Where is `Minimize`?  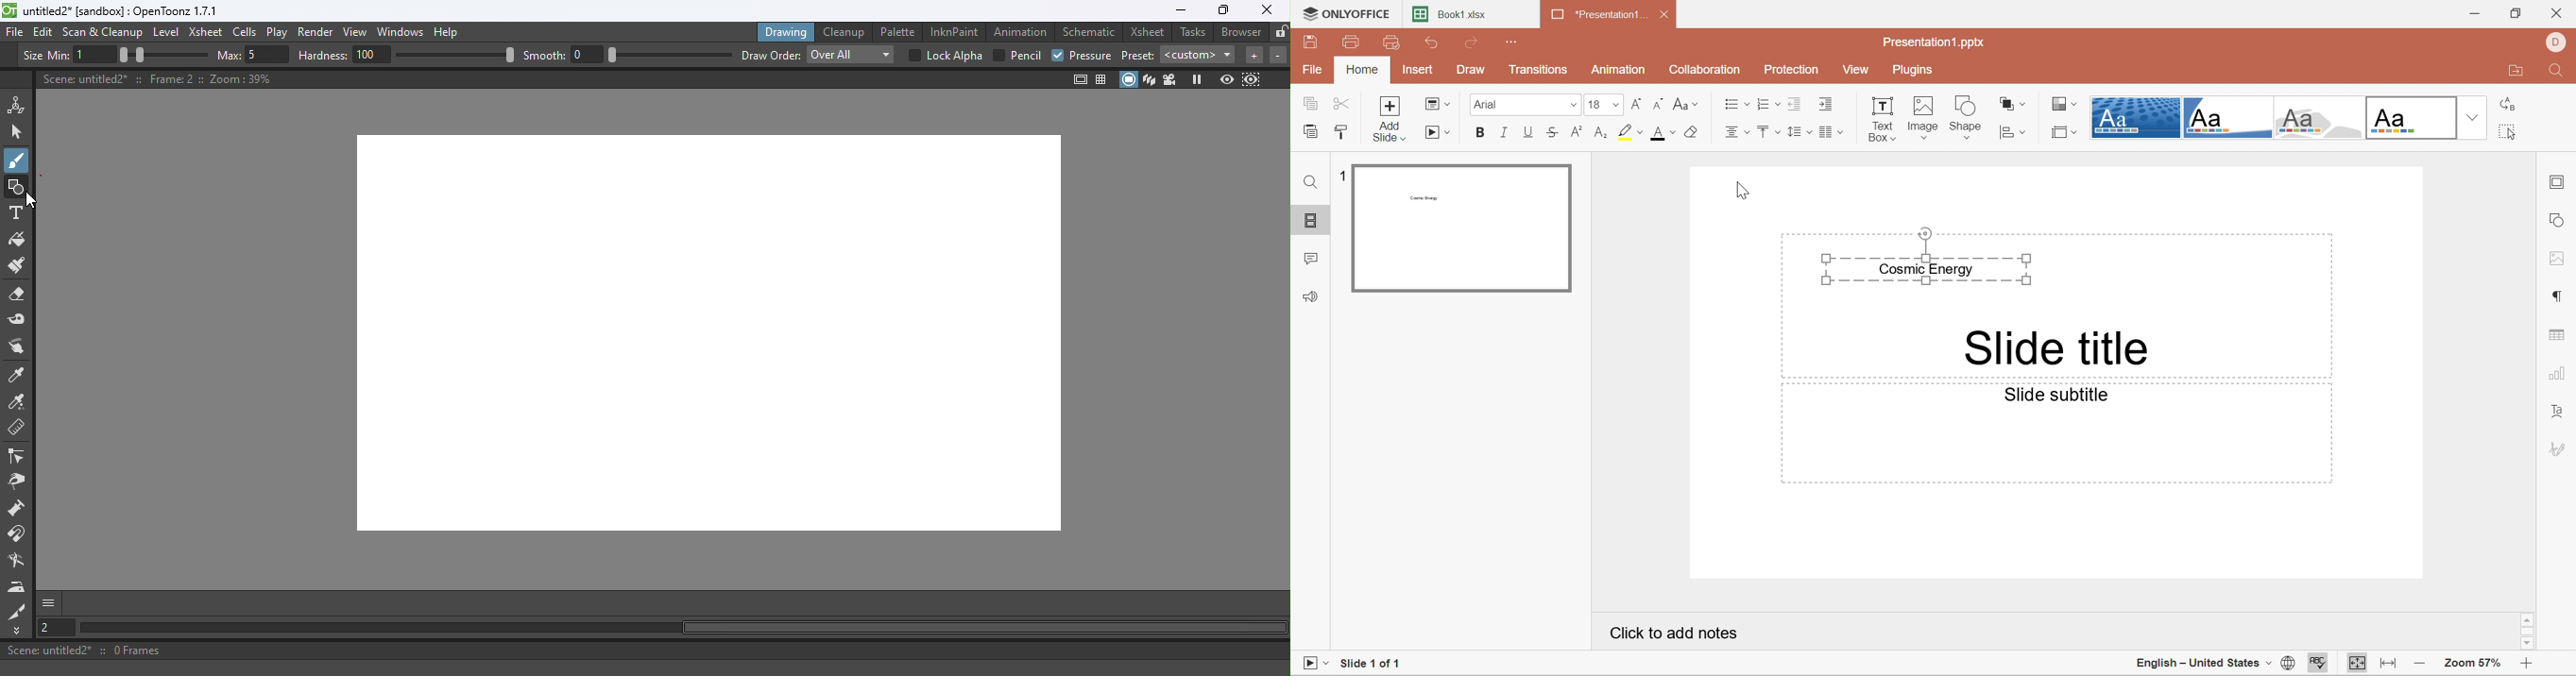 Minimize is located at coordinates (2473, 14).